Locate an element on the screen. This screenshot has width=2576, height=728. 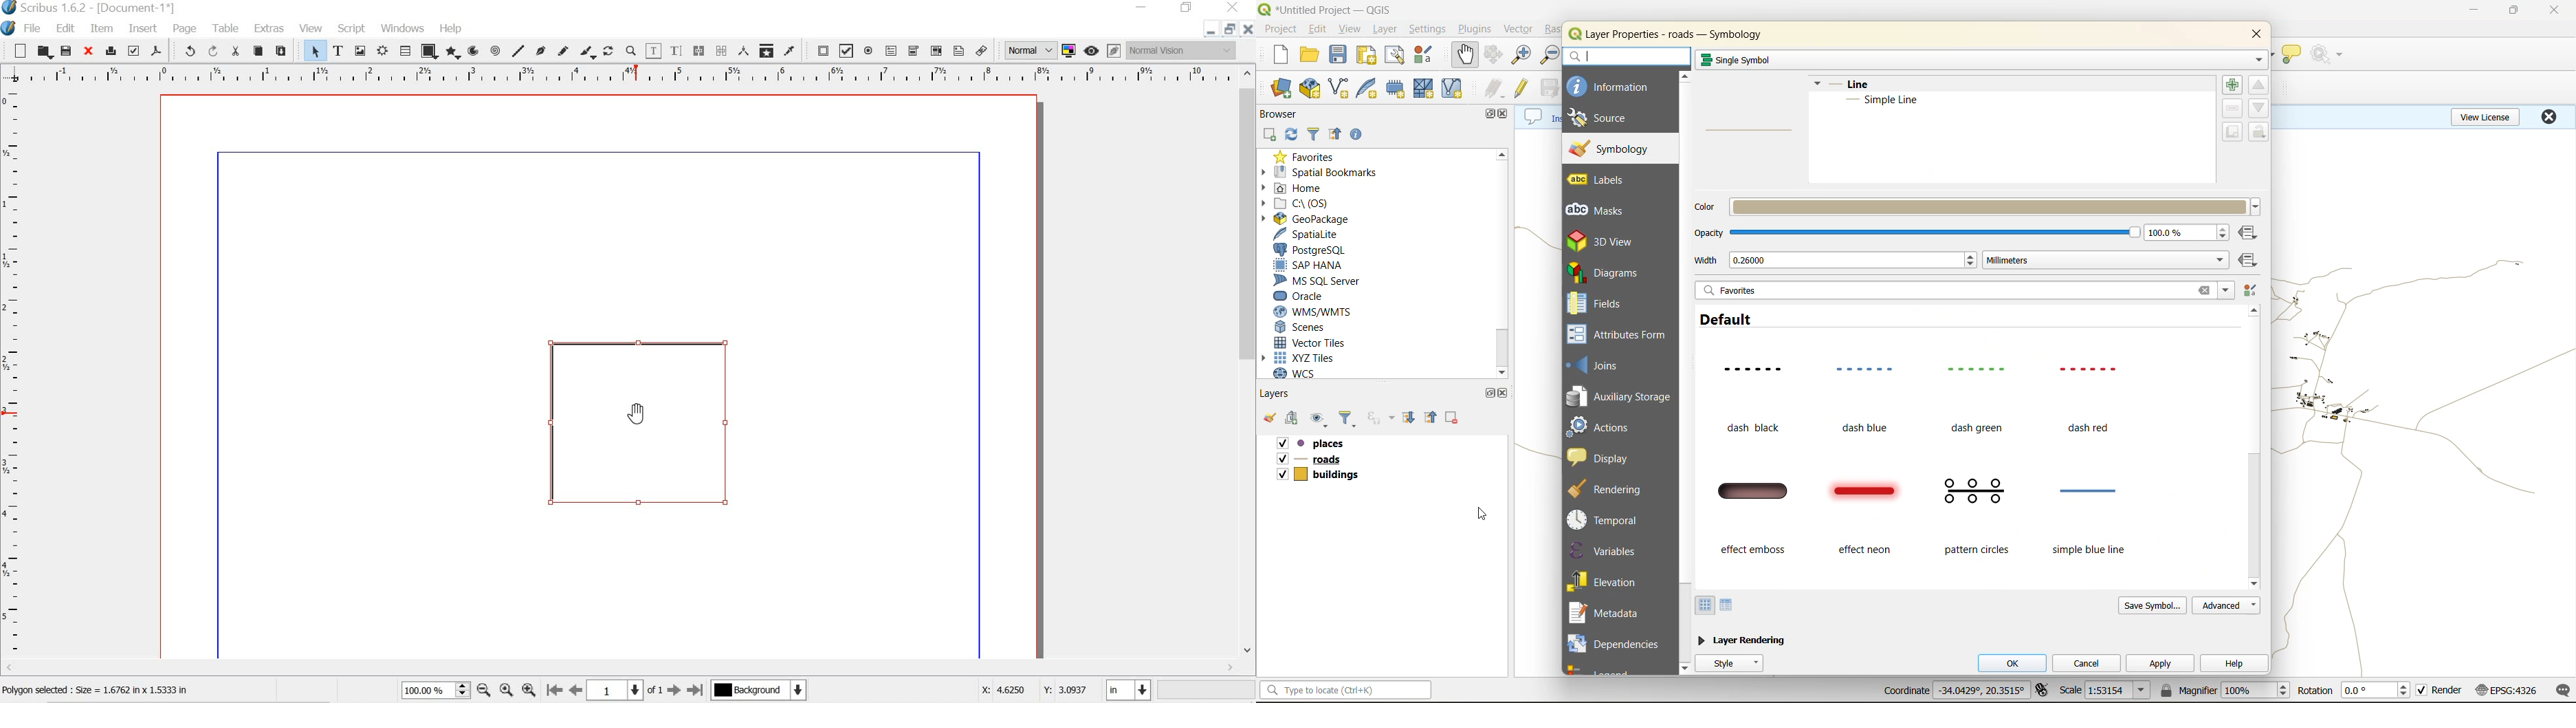
ruler is located at coordinates (621, 74).